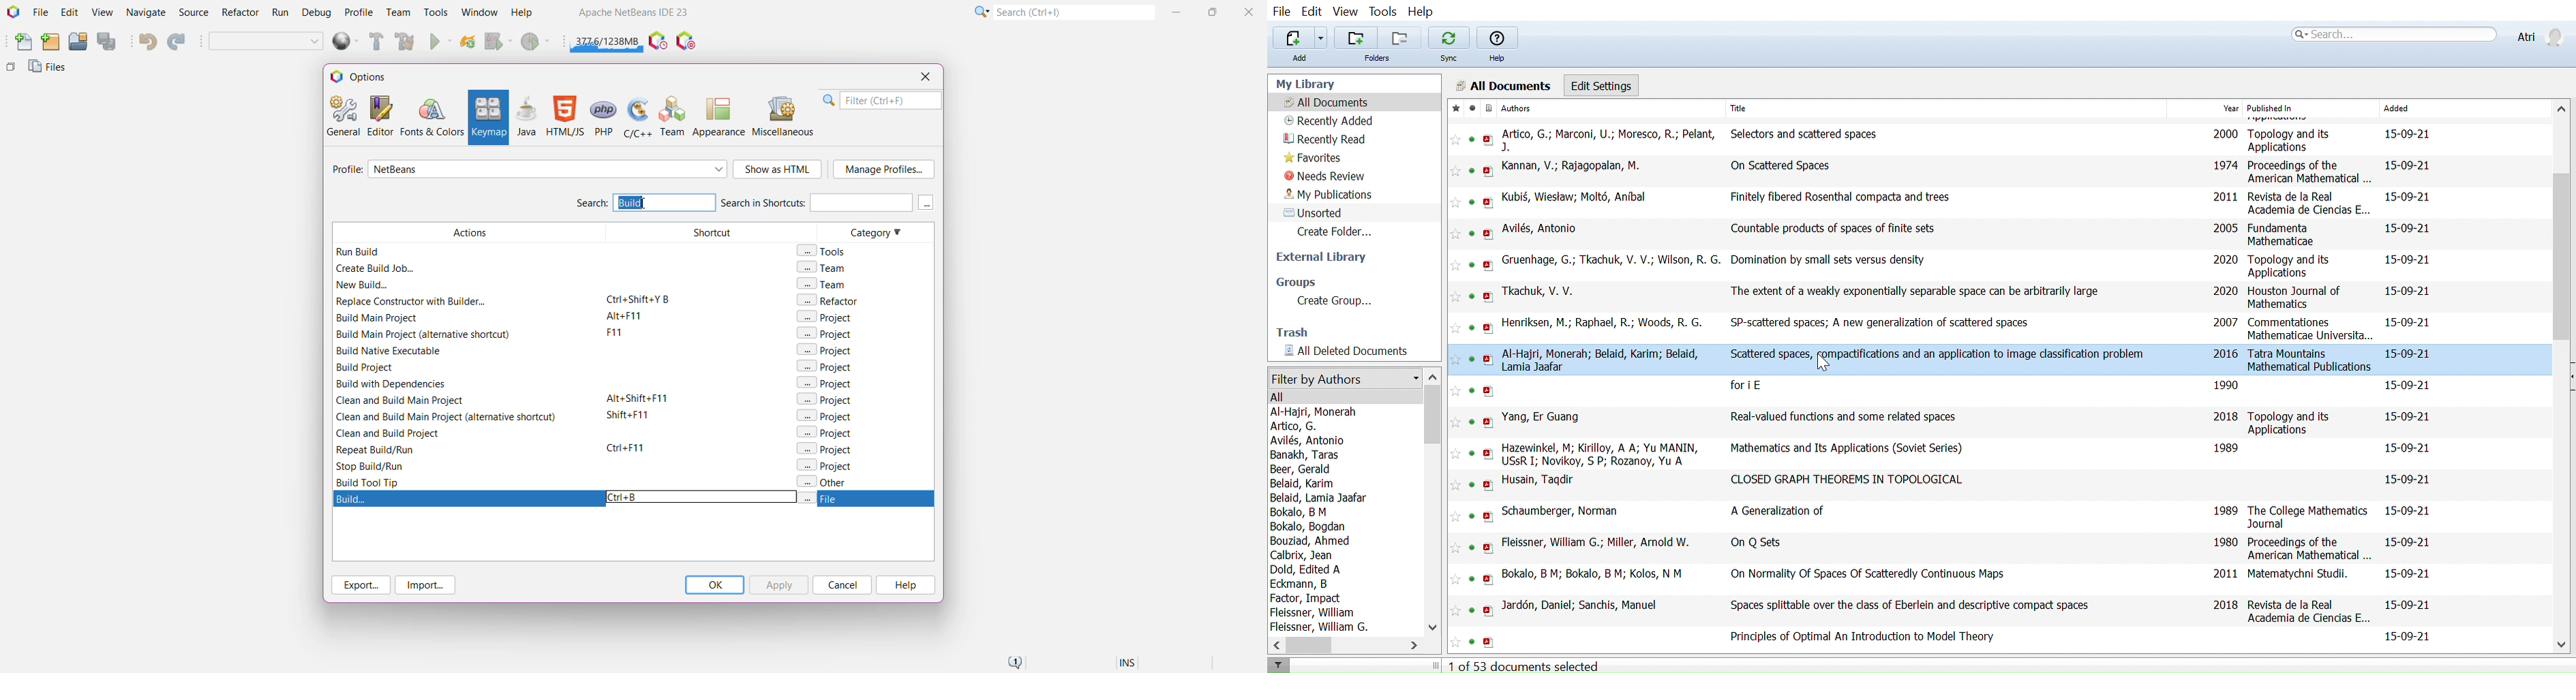 The height and width of the screenshot is (700, 2576). Describe the element at coordinates (1321, 37) in the screenshot. I see `options for adding files` at that location.